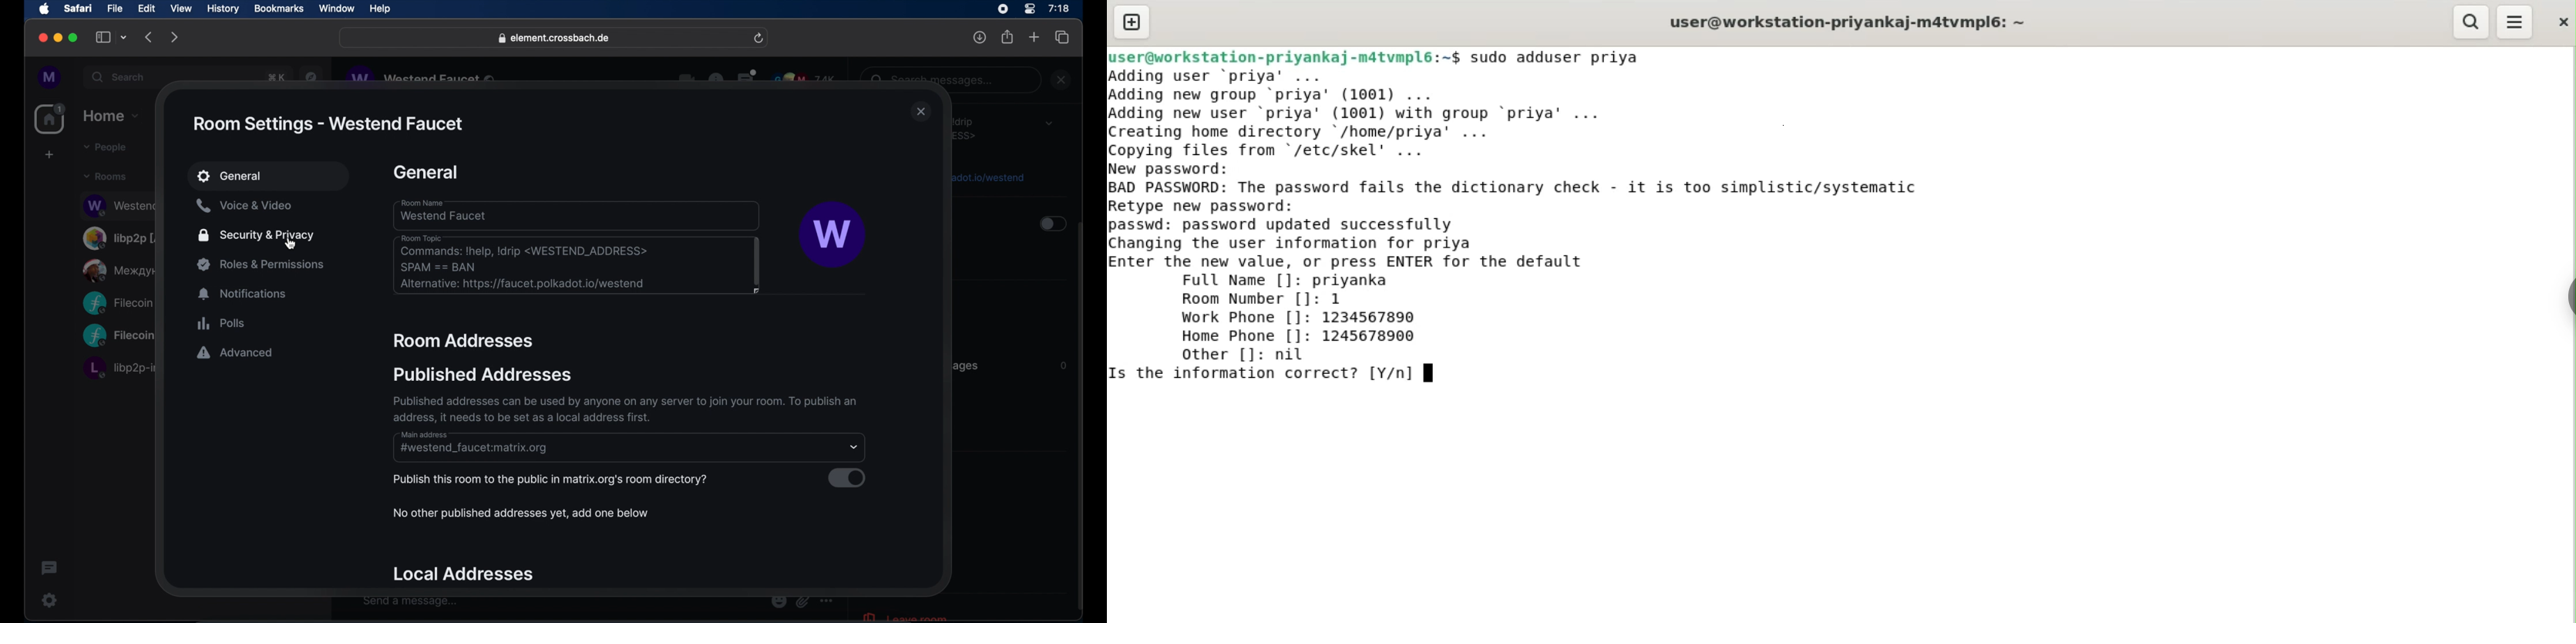 The image size is (2576, 644). Describe the element at coordinates (622, 409) in the screenshot. I see `info` at that location.